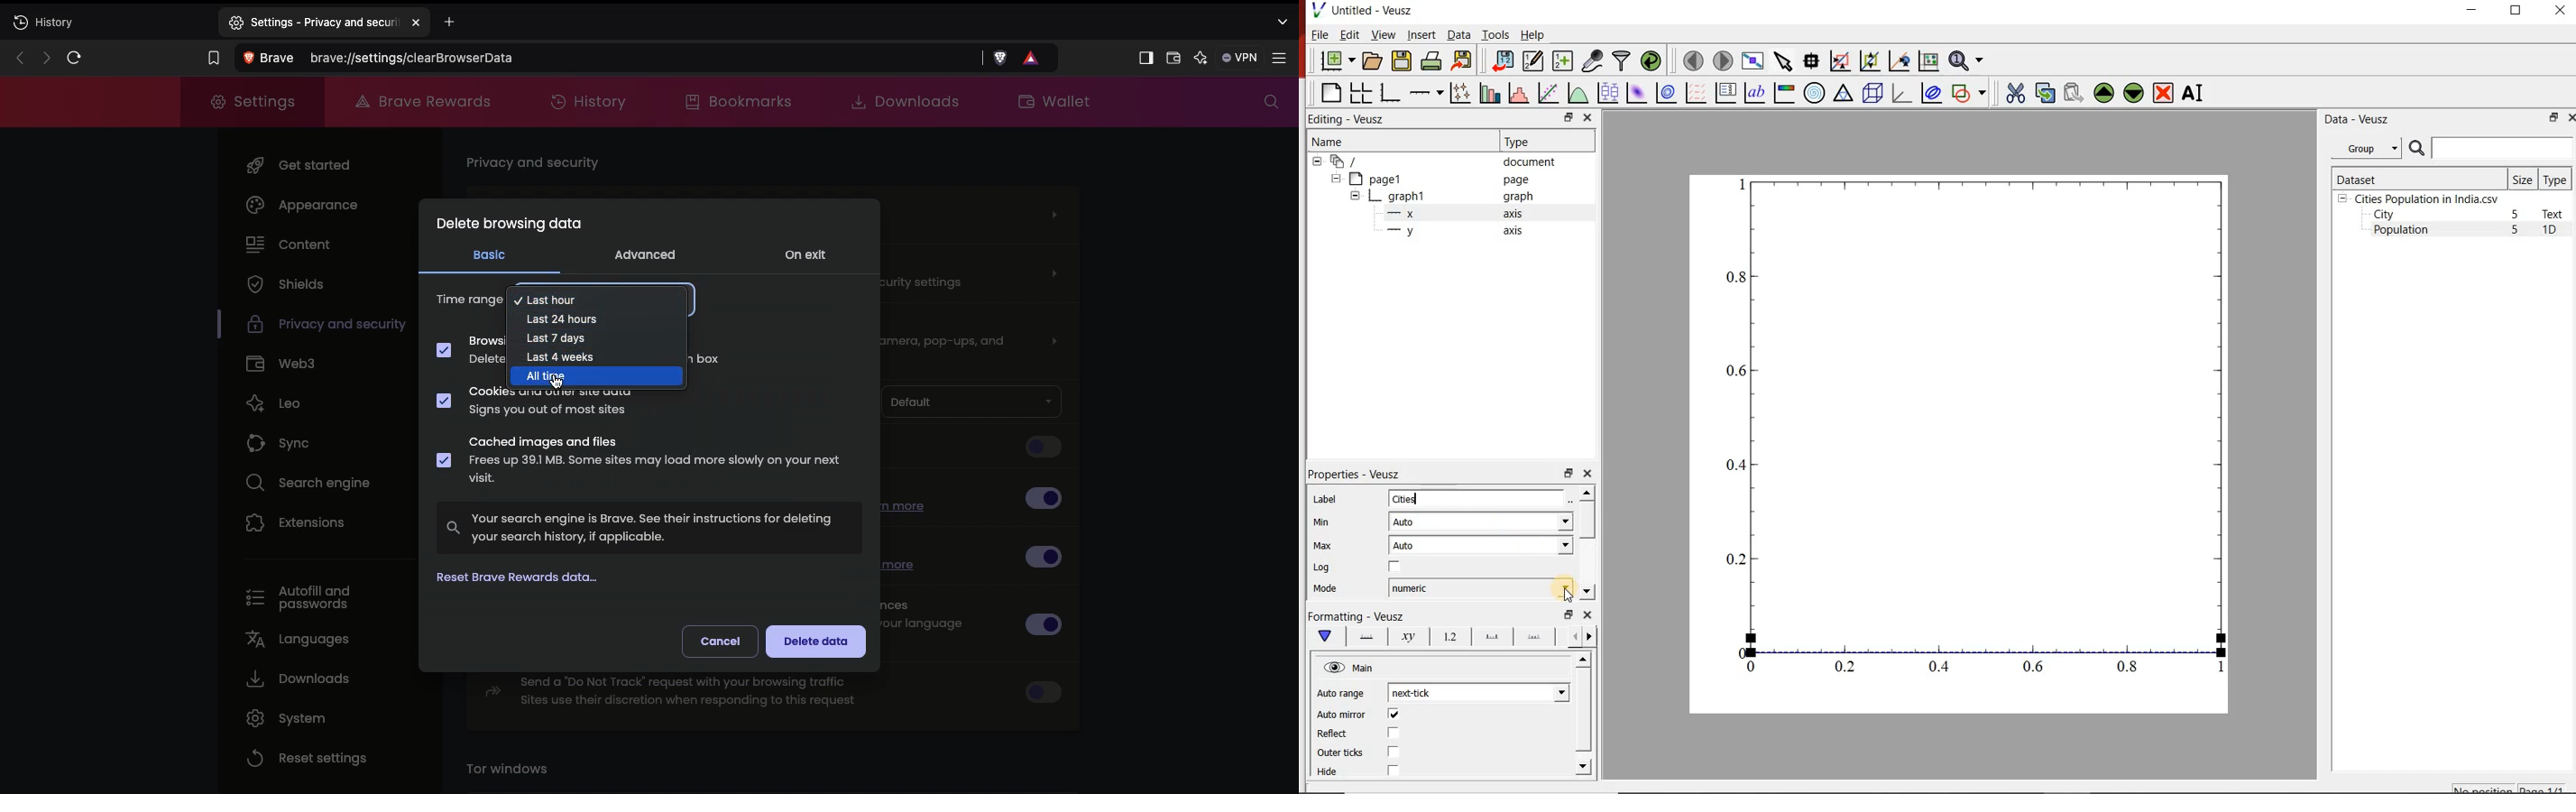  Describe the element at coordinates (1322, 522) in the screenshot. I see `Min` at that location.